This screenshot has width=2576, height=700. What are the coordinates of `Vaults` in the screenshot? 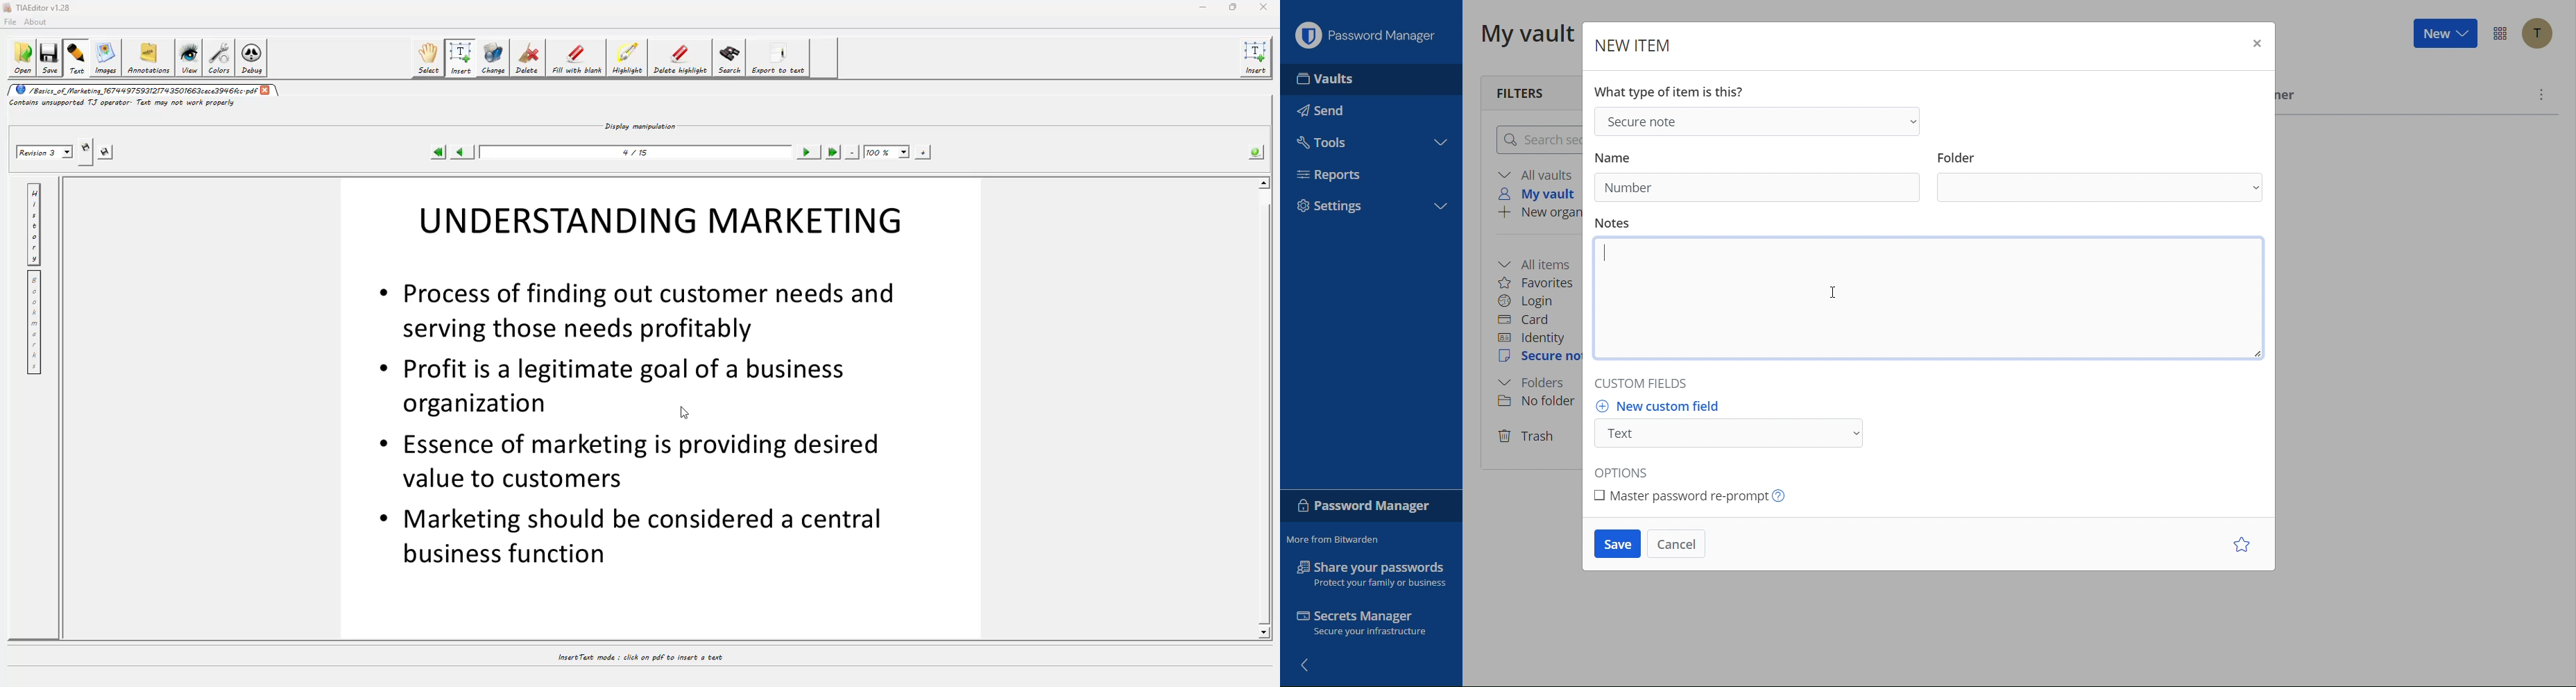 It's located at (1327, 78).